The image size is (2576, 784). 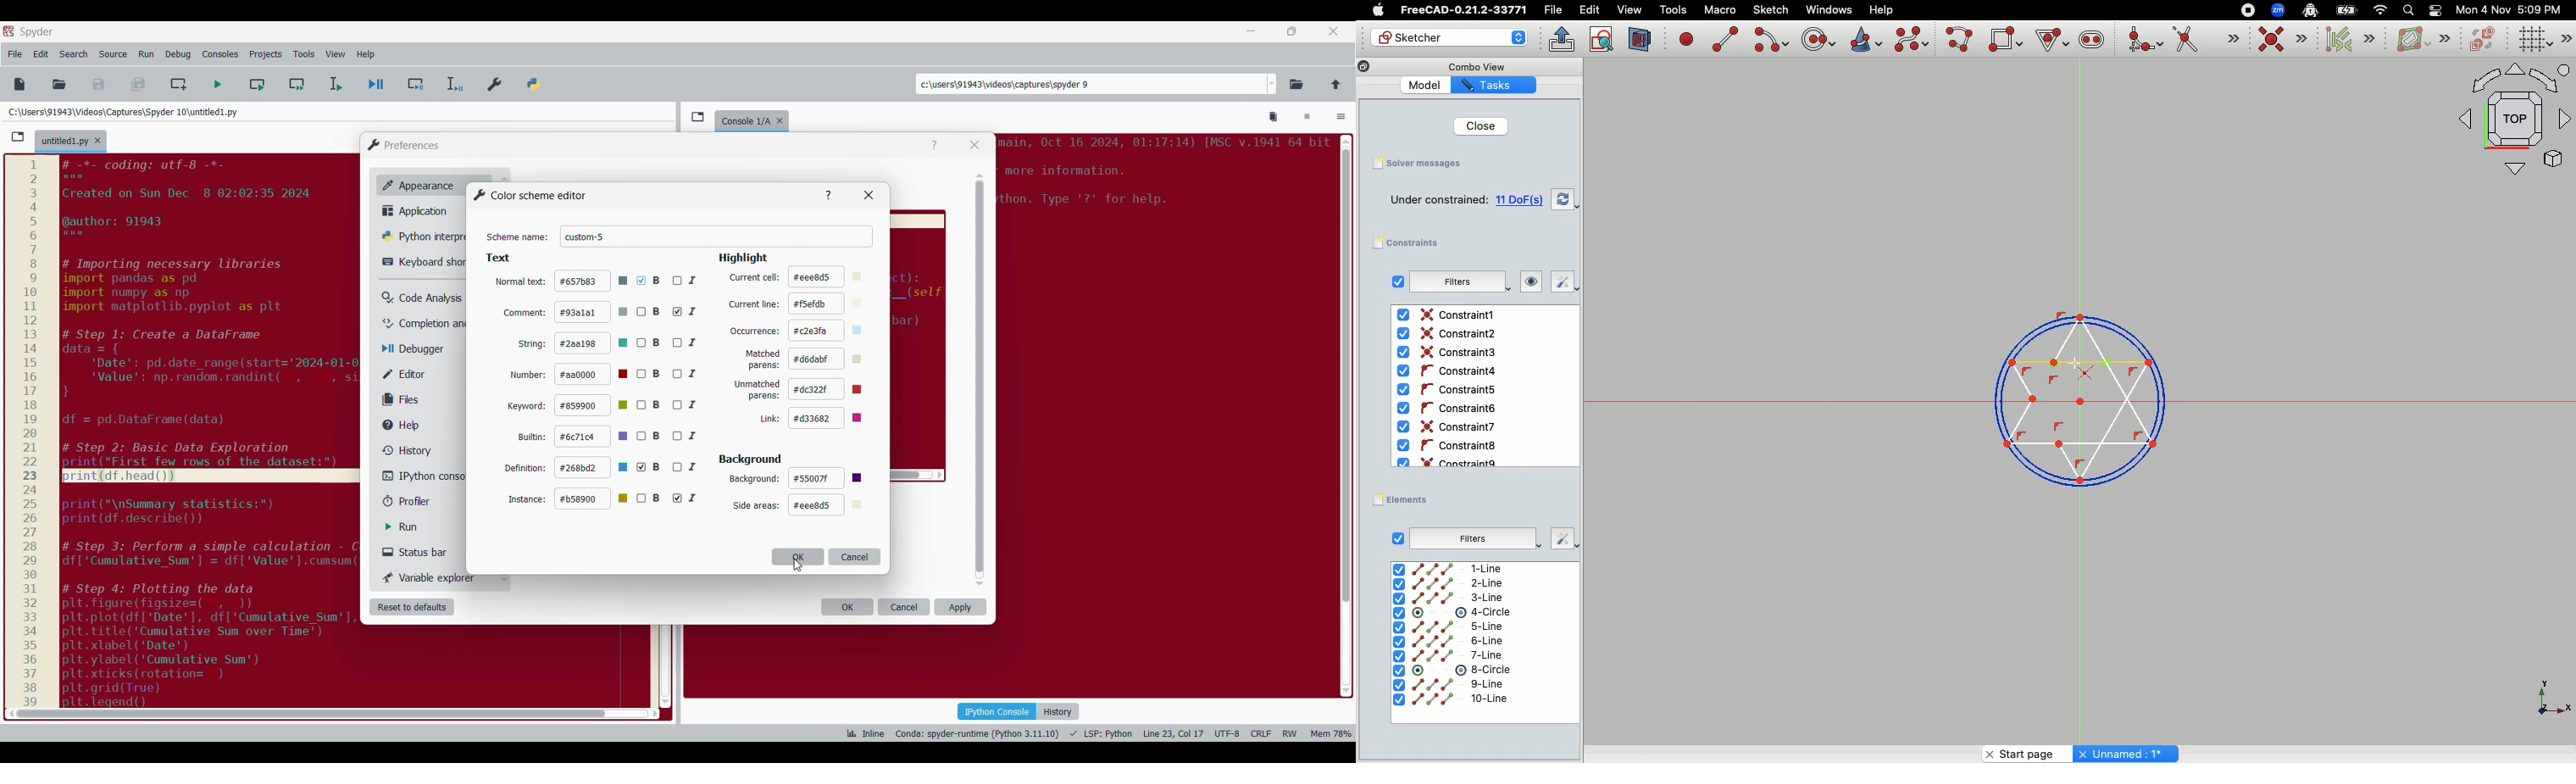 I want to click on Profiler, so click(x=419, y=502).